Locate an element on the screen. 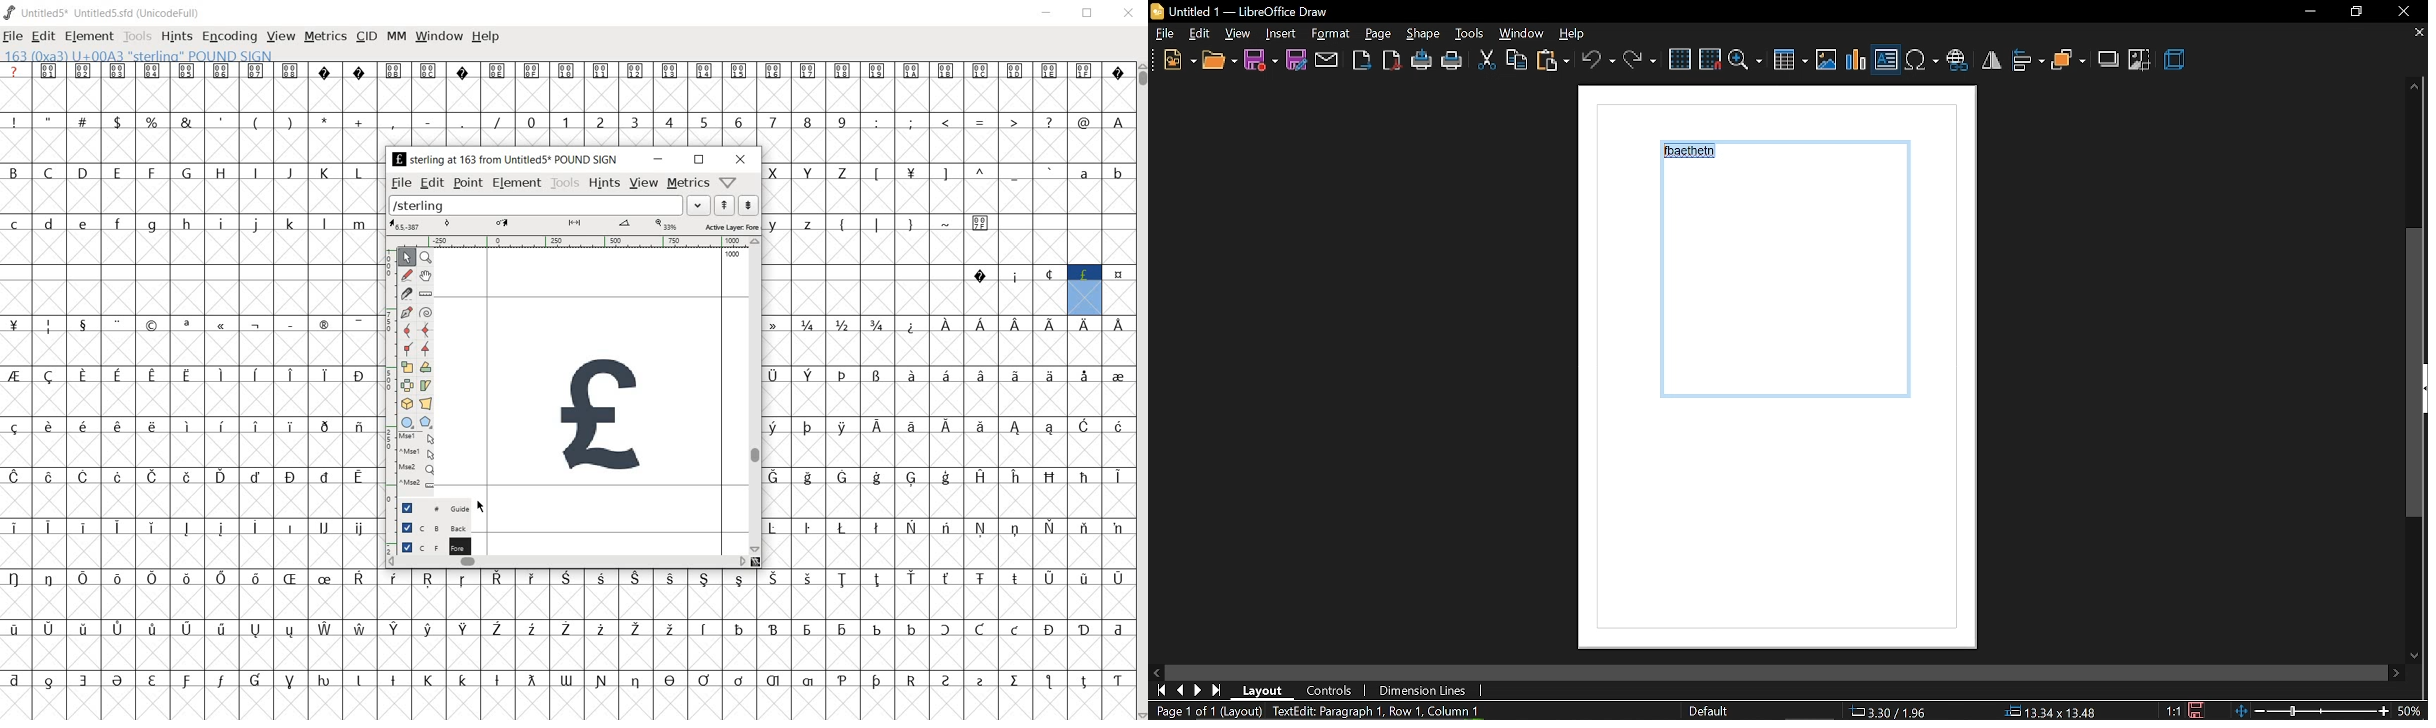 This screenshot has height=728, width=2436. Symbol is located at coordinates (324, 528).